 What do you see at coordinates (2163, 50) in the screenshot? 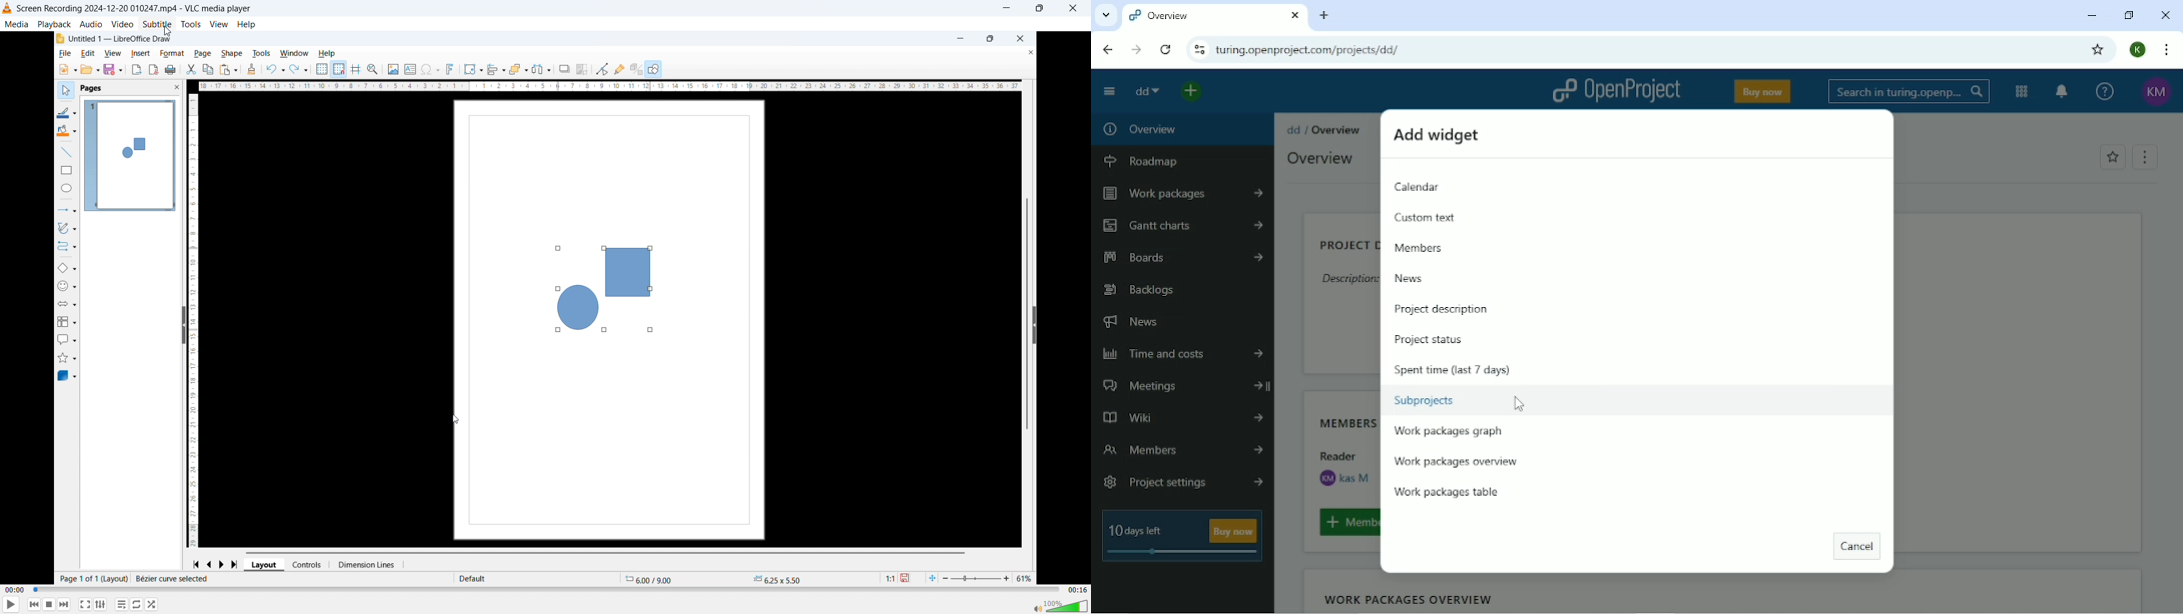
I see `Customize and control google chrome` at bounding box center [2163, 50].